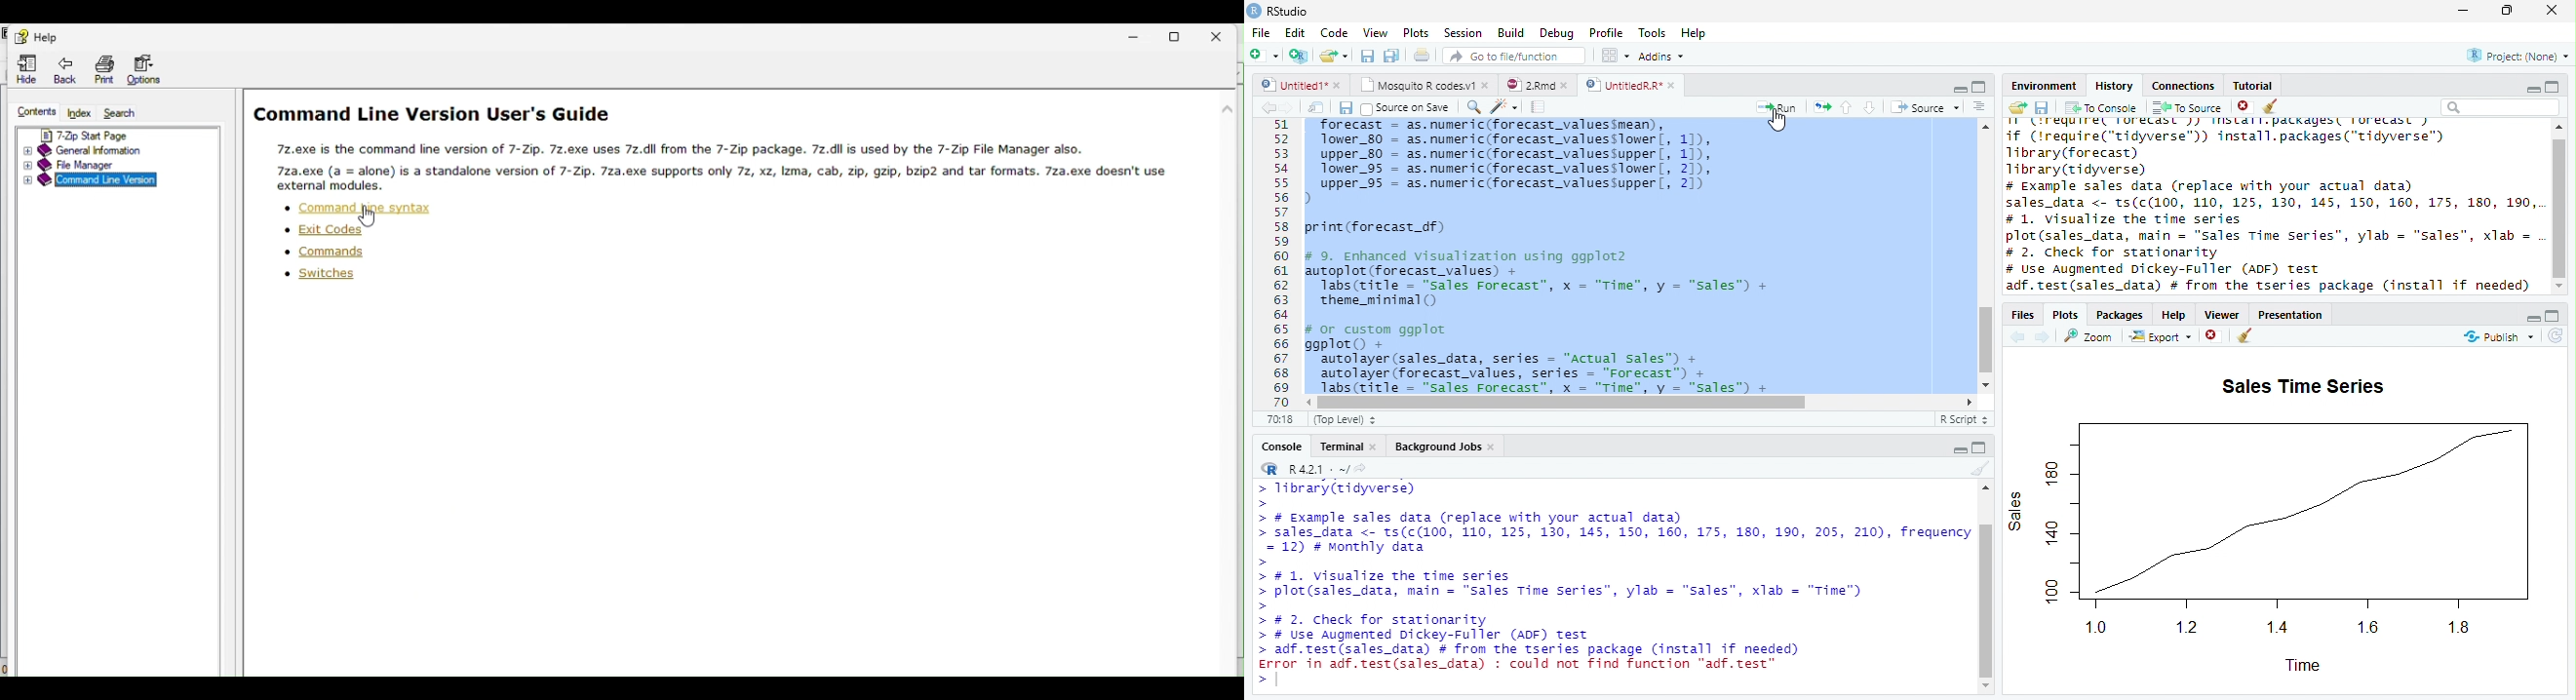  What do you see at coordinates (1537, 85) in the screenshot?
I see `2.RMD` at bounding box center [1537, 85].